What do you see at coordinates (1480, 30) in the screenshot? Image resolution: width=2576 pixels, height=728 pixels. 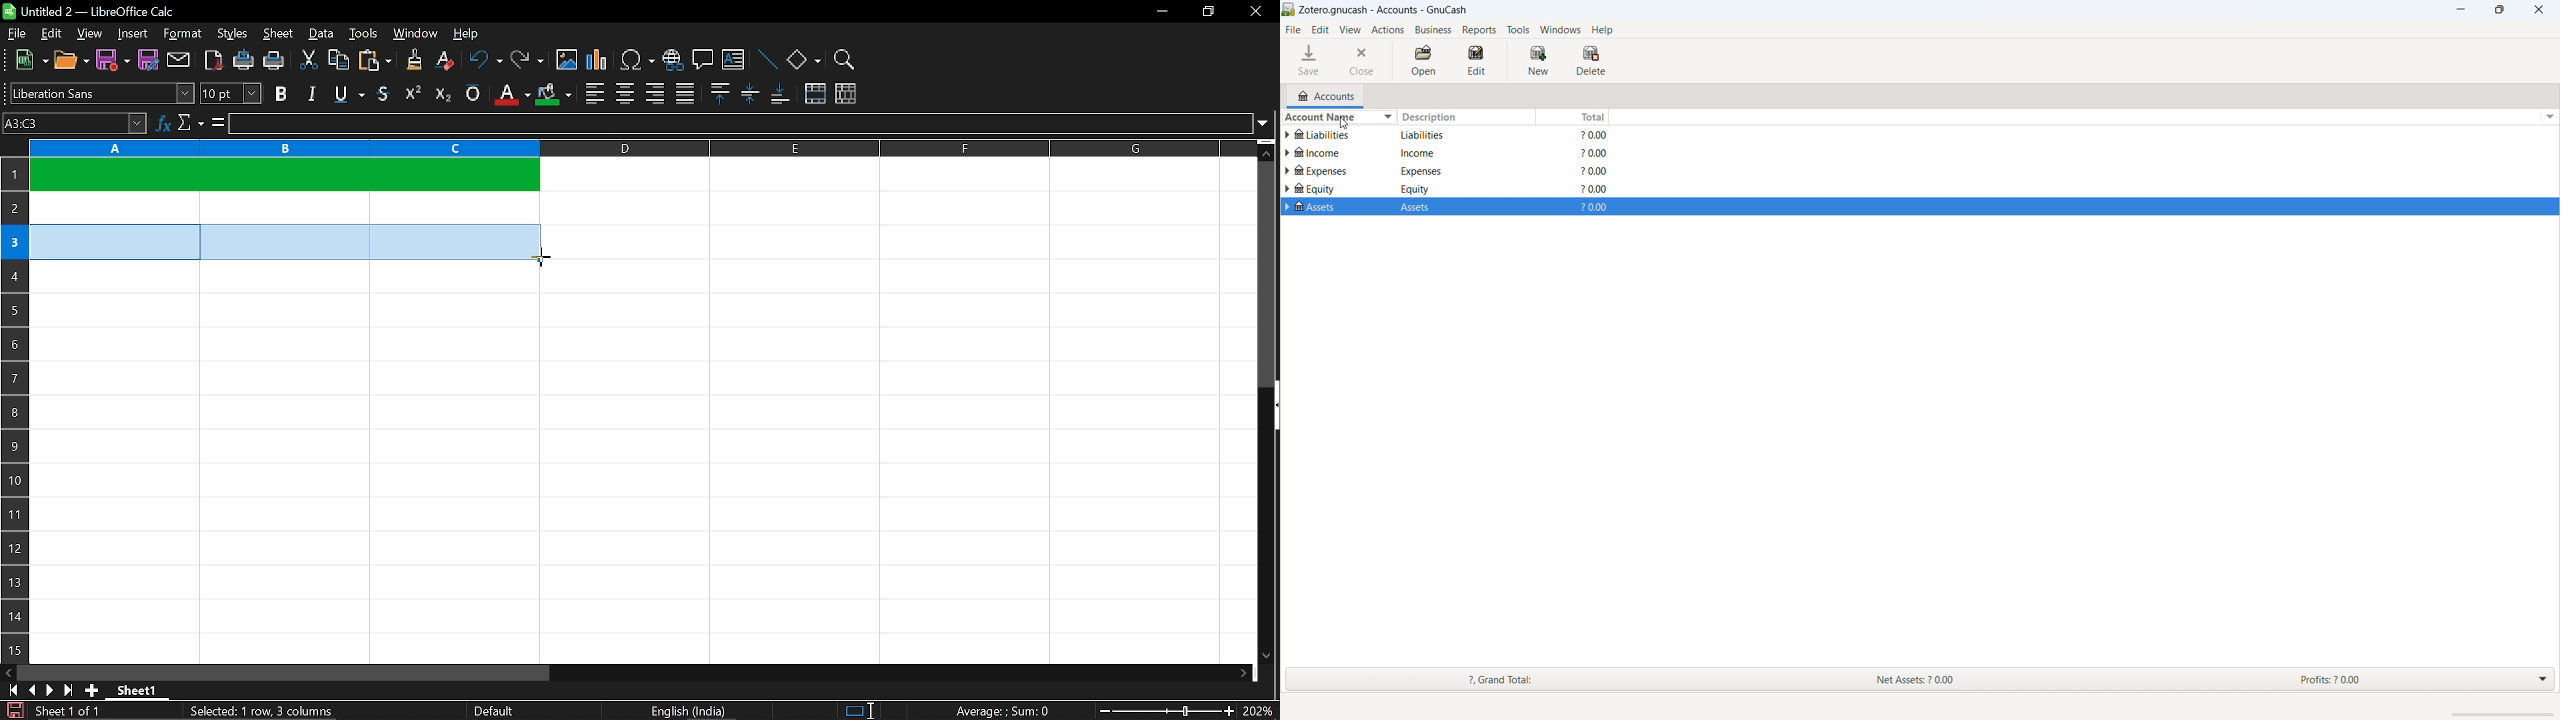 I see `reports` at bounding box center [1480, 30].